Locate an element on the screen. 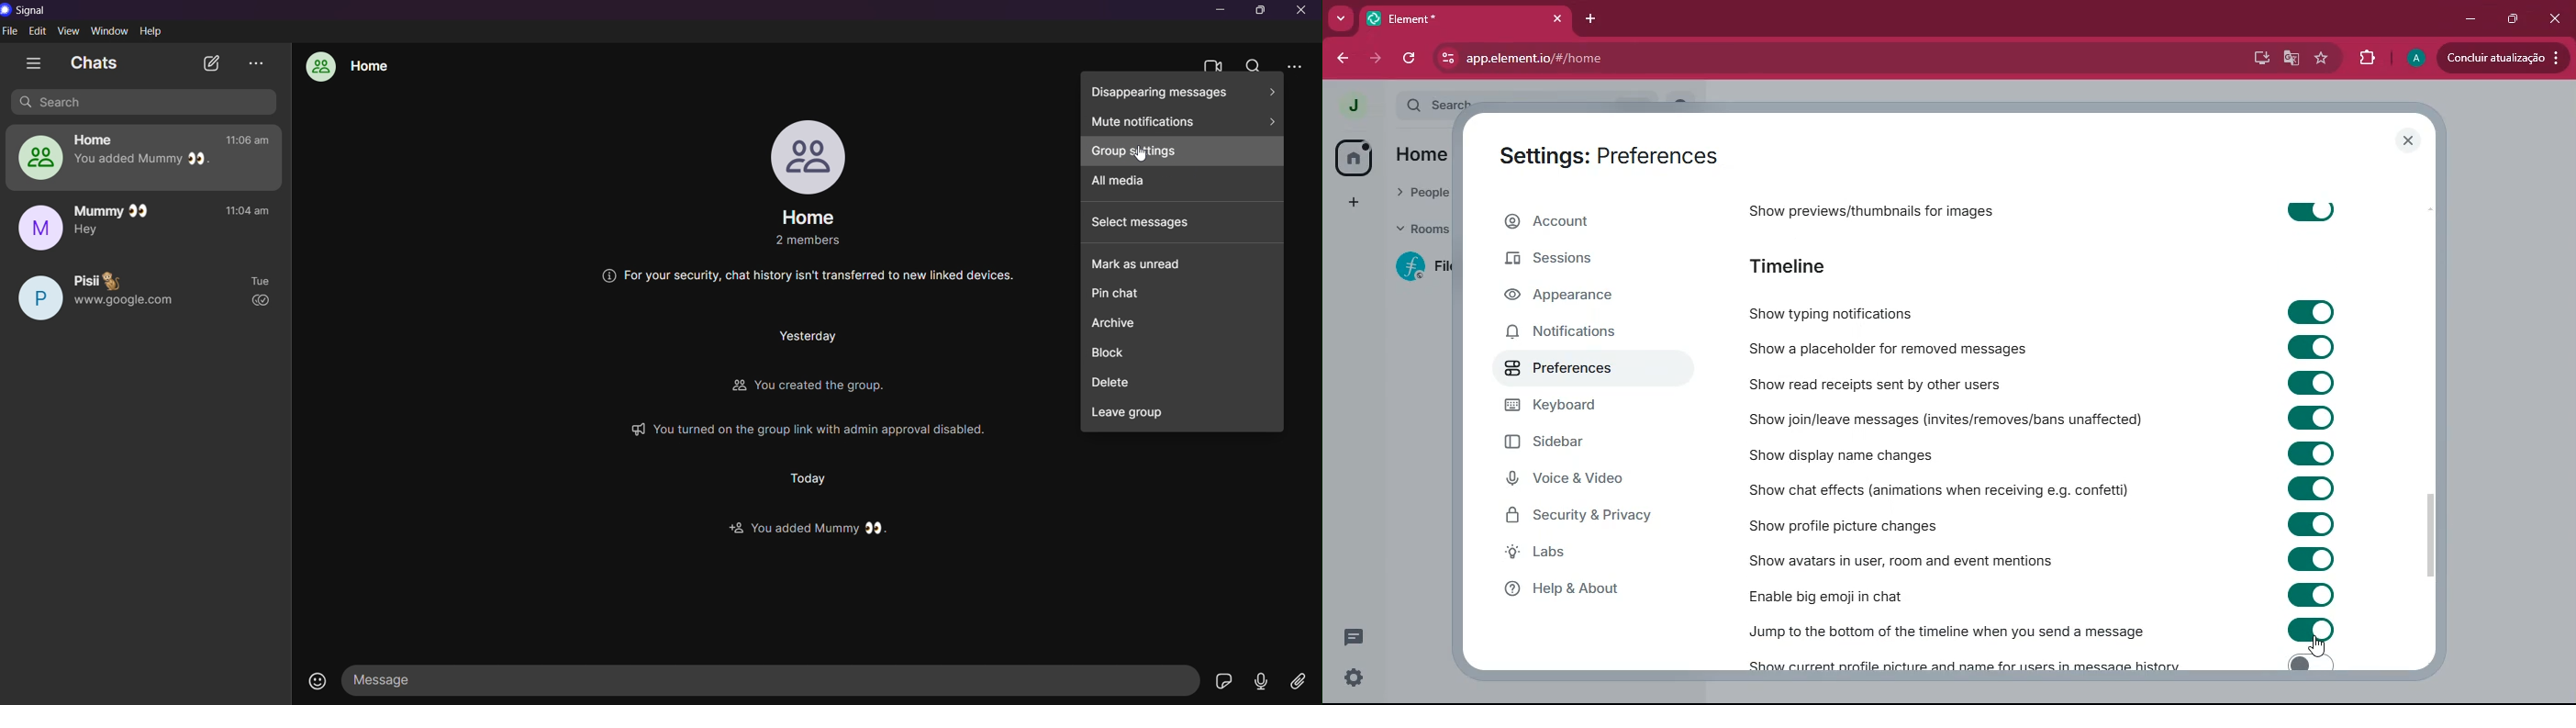 The height and width of the screenshot is (728, 2576). 2 members is located at coordinates (799, 241).